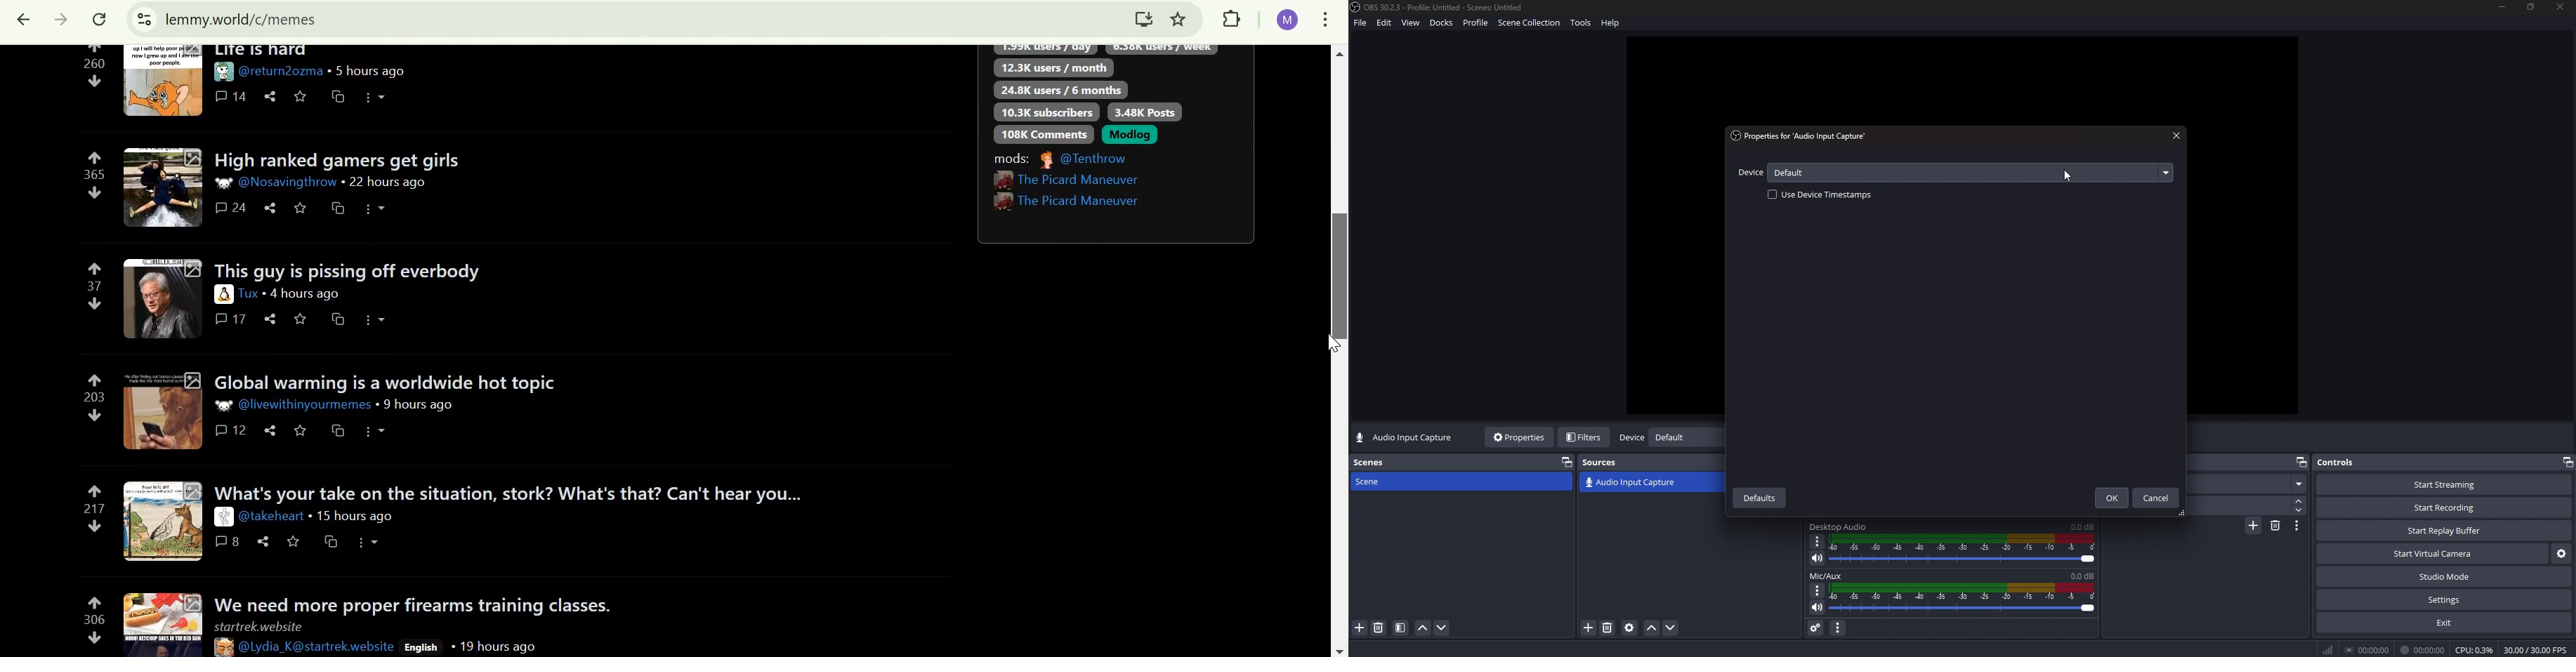 The image size is (2576, 672). What do you see at coordinates (1013, 159) in the screenshot?
I see `Mods:` at bounding box center [1013, 159].